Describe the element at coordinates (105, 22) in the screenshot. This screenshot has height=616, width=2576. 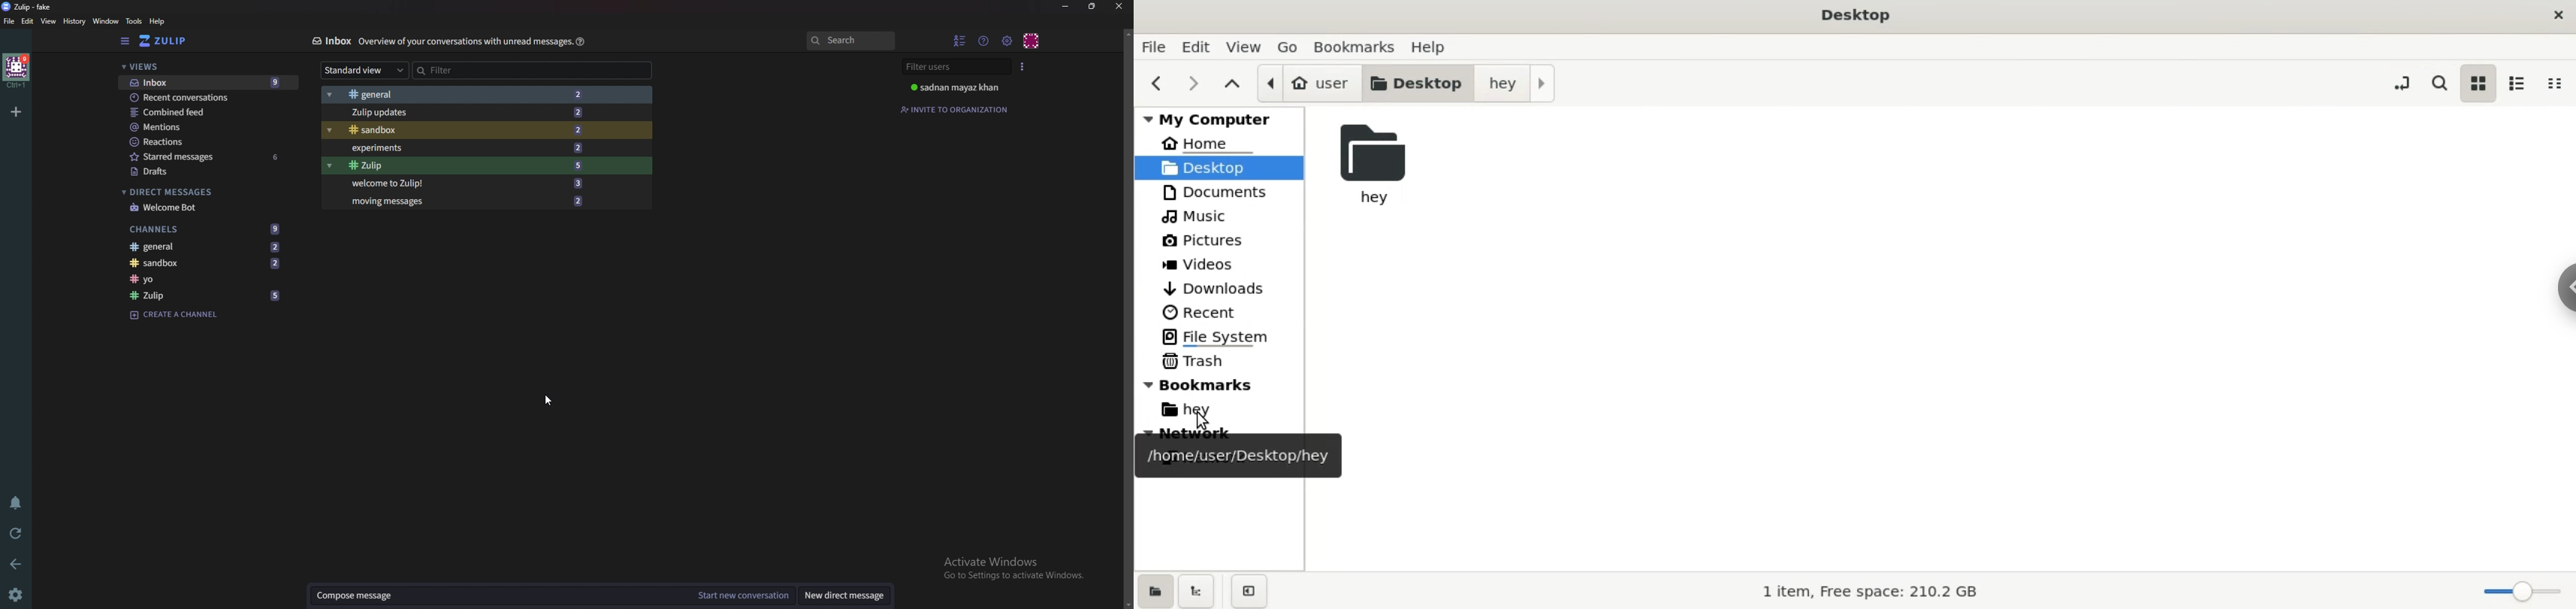
I see `Window` at that location.